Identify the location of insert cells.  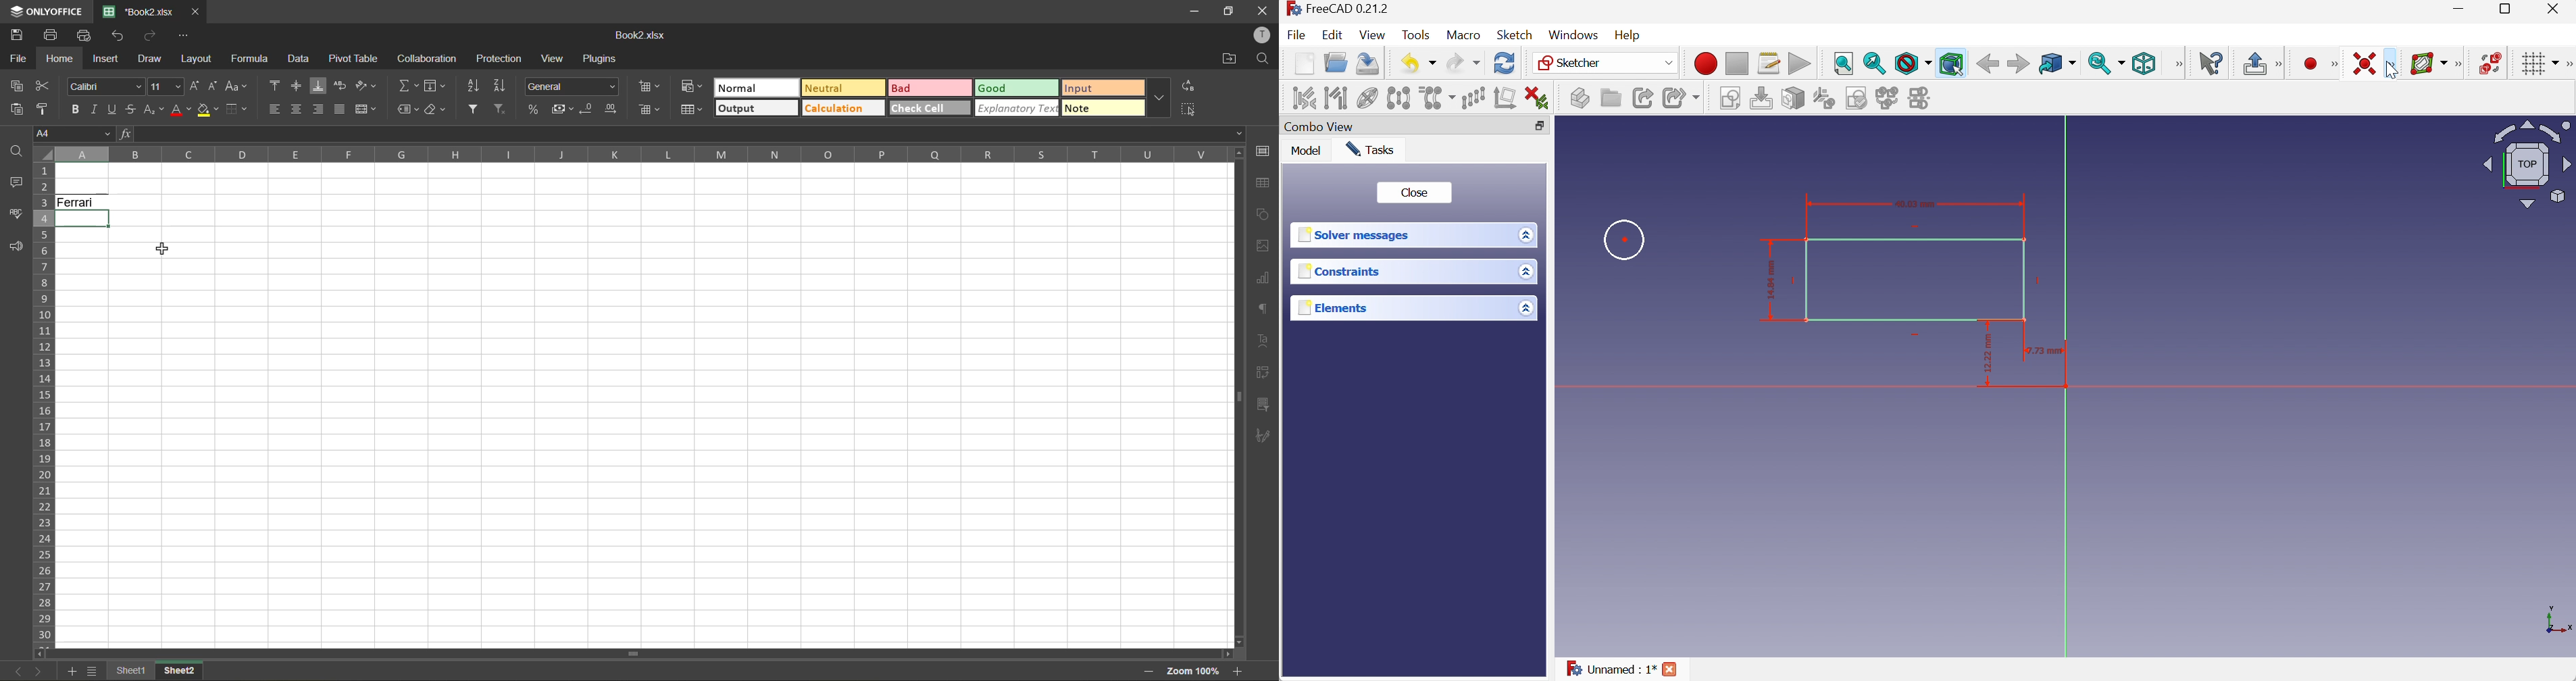
(652, 85).